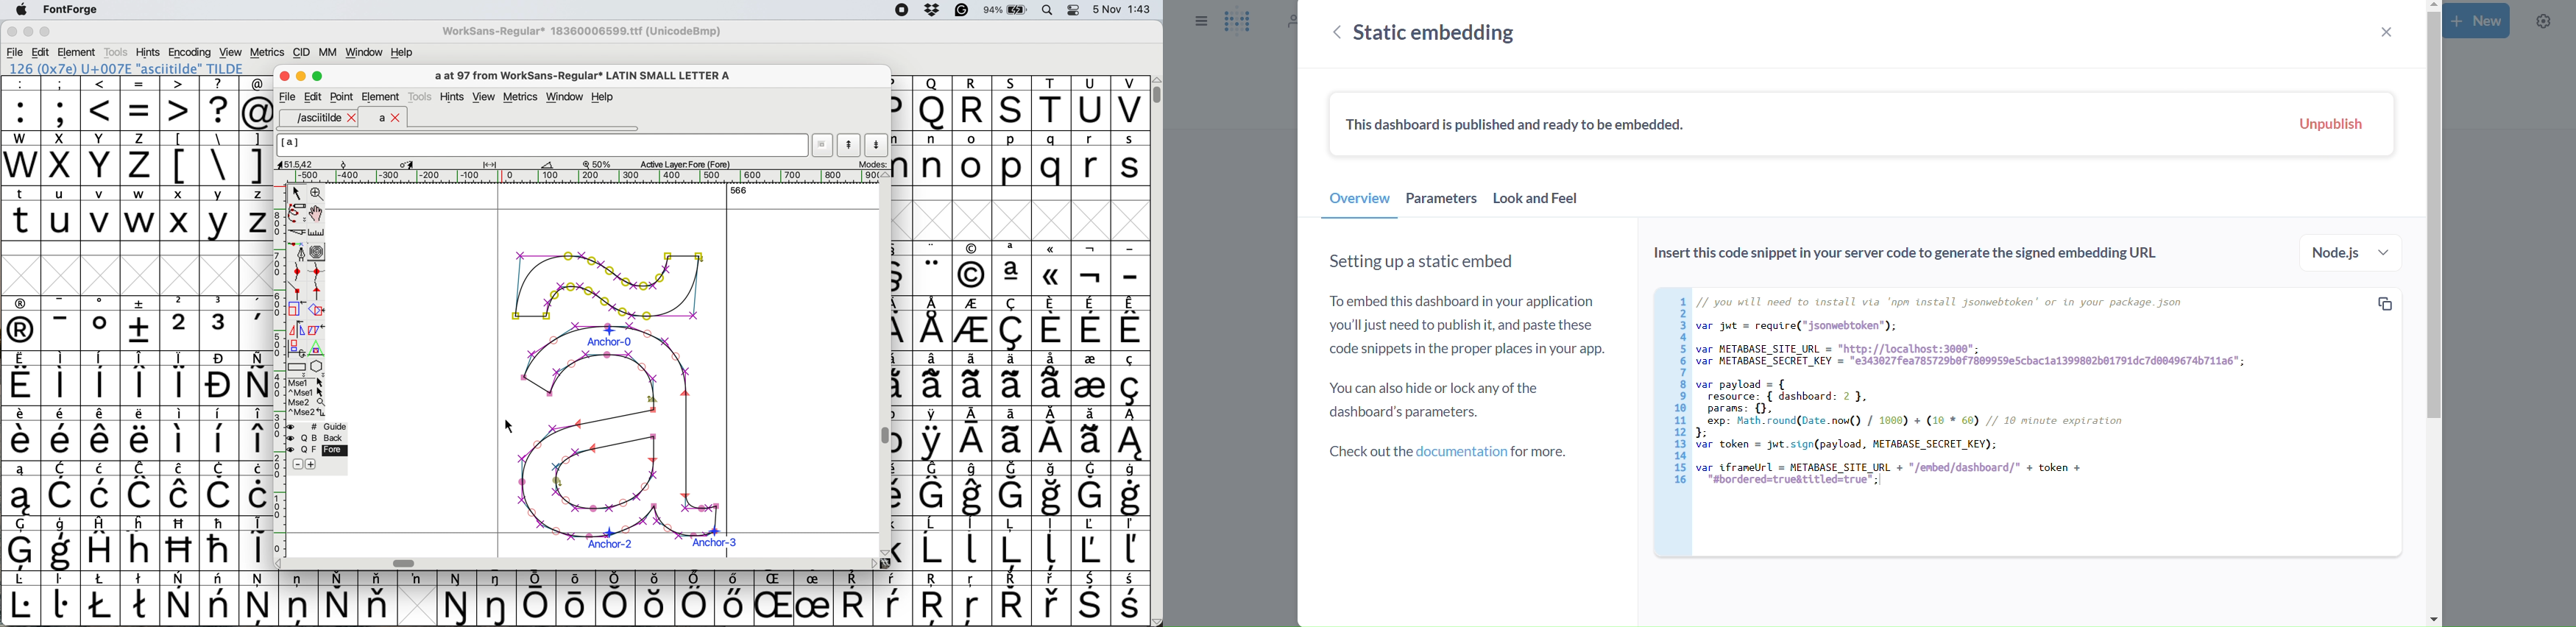  What do you see at coordinates (934, 544) in the screenshot?
I see `symbol` at bounding box center [934, 544].